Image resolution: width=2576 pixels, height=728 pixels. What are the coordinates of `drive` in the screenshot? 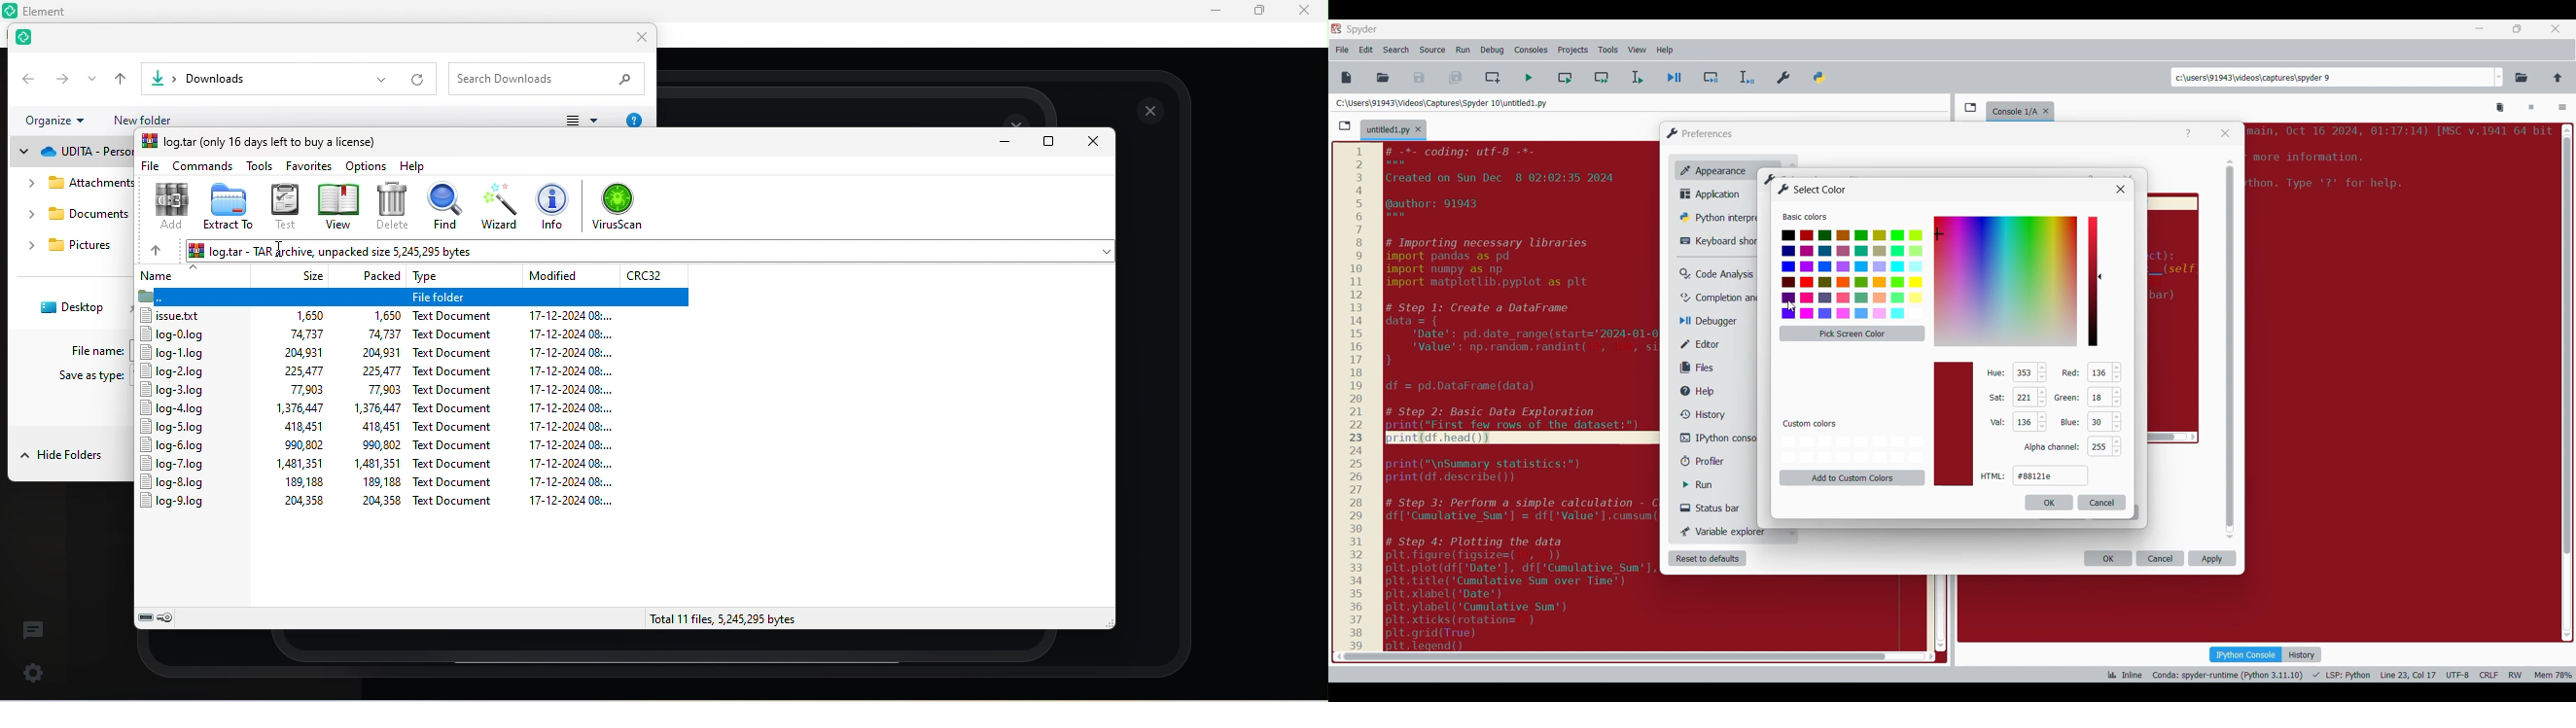 It's located at (145, 614).